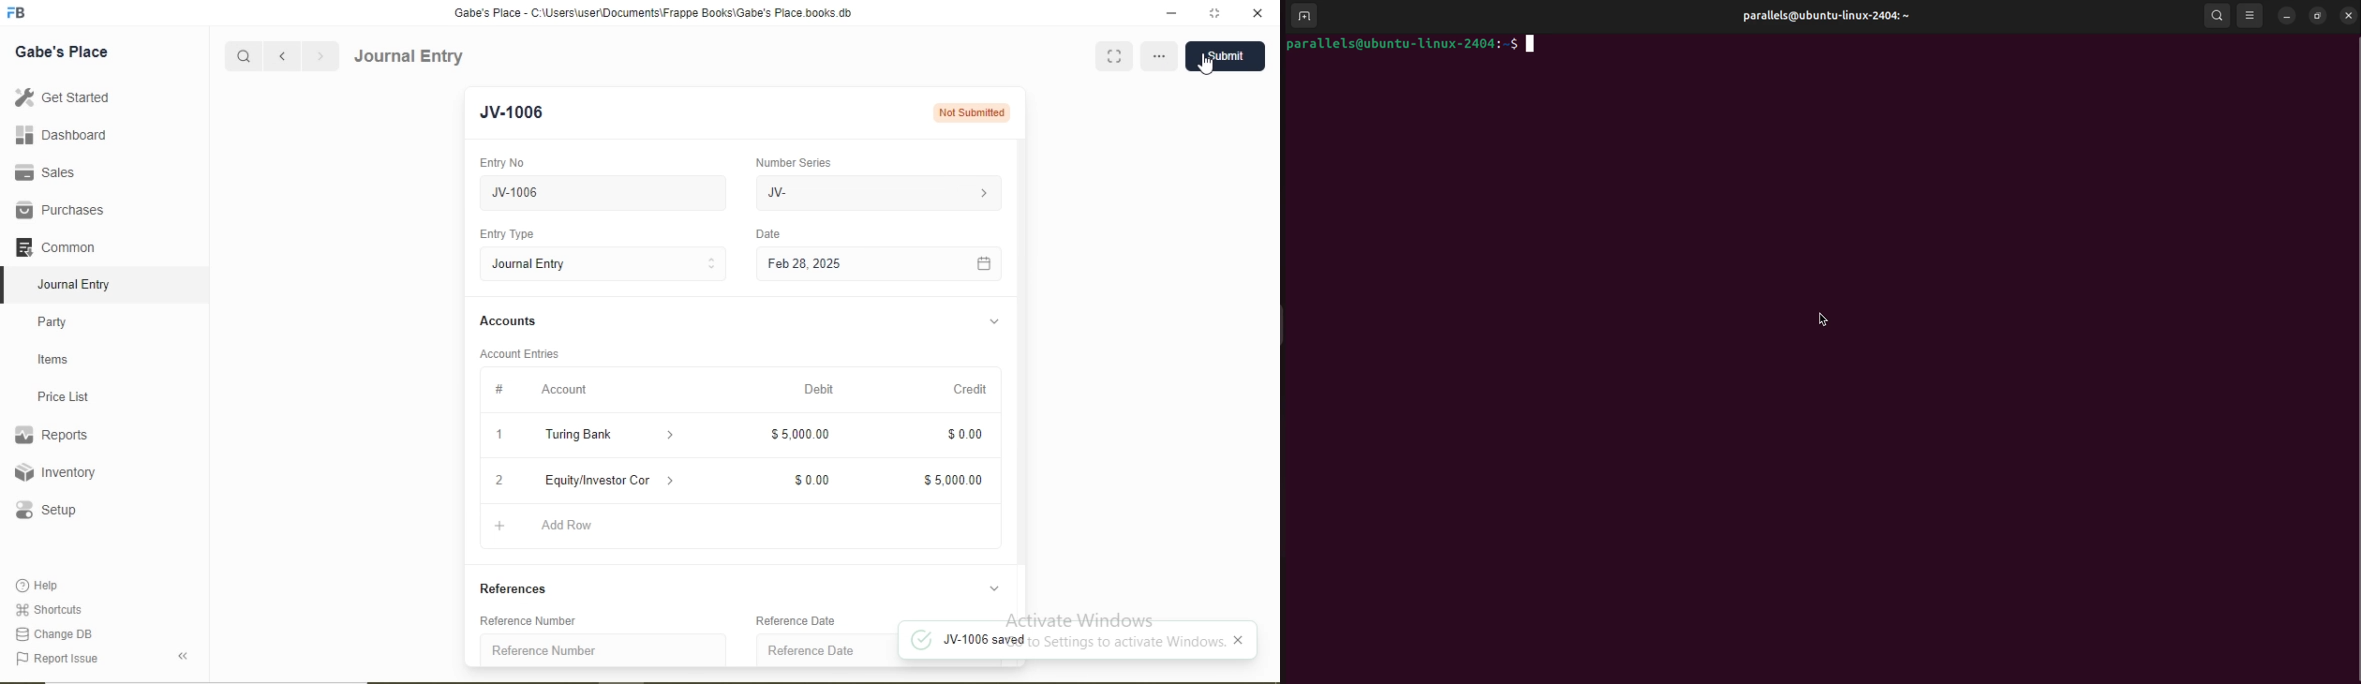  I want to click on close, so click(1259, 13).